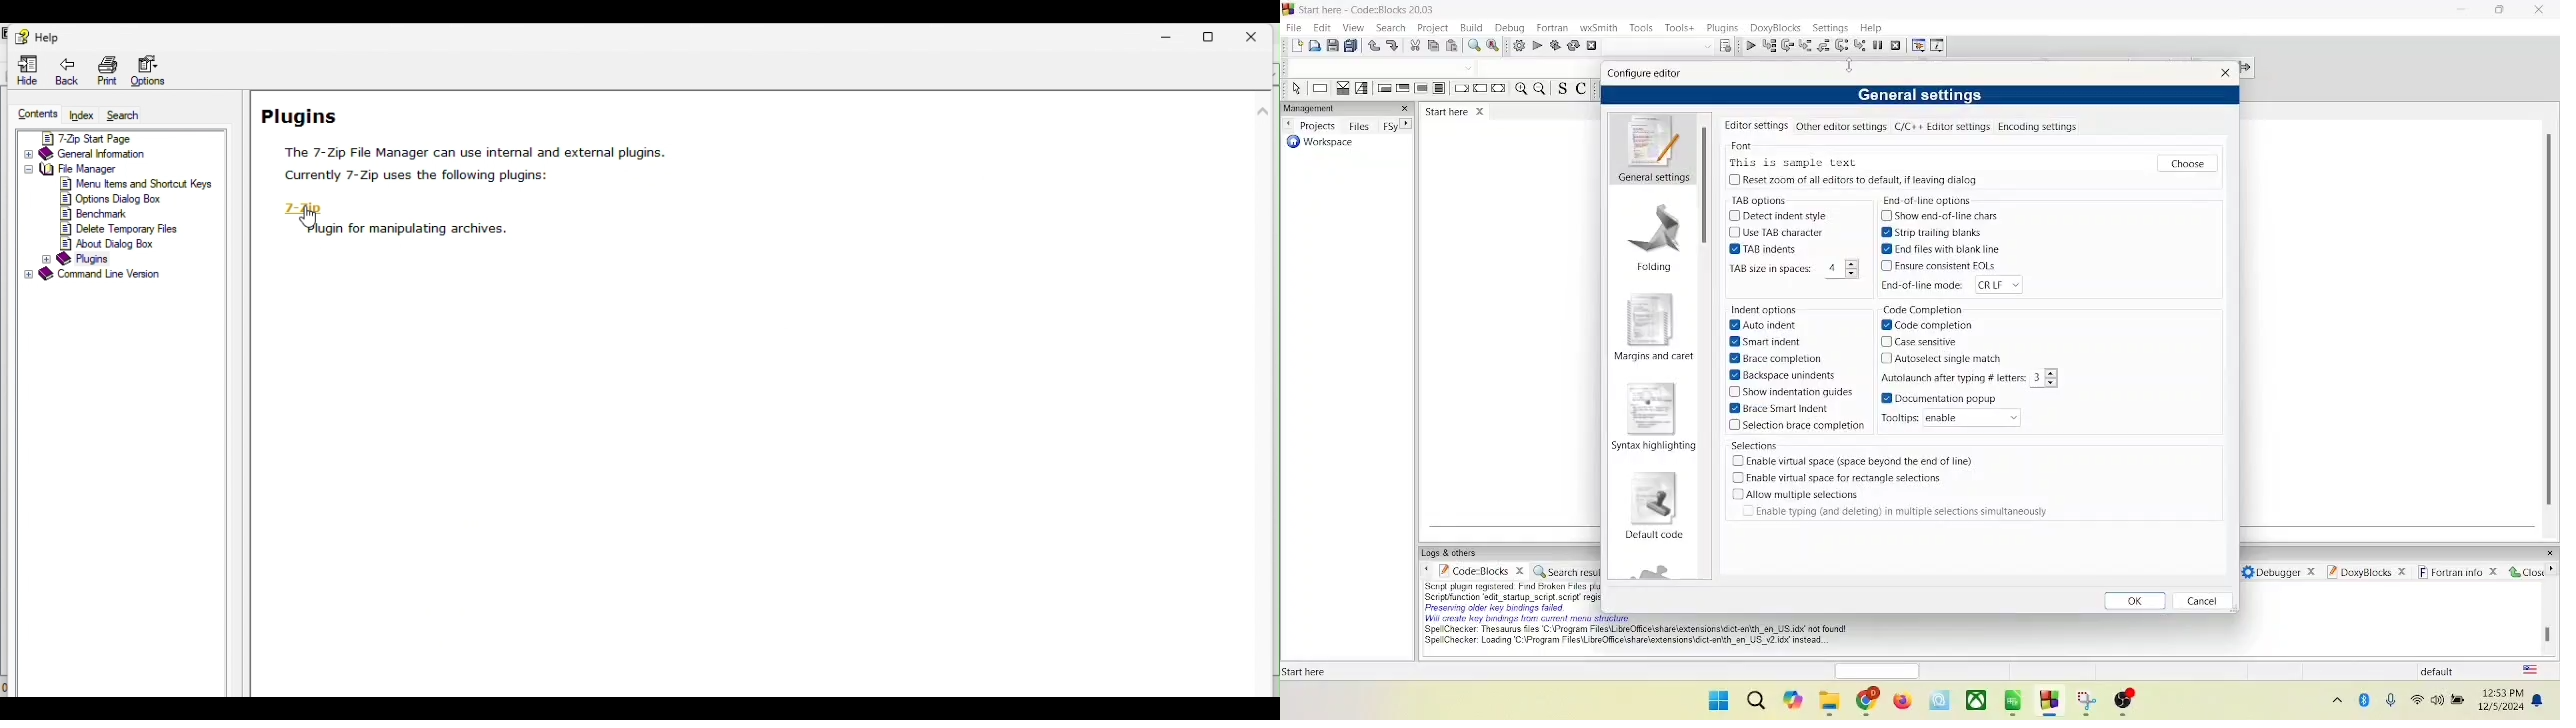 The height and width of the screenshot is (728, 2576). Describe the element at coordinates (1654, 510) in the screenshot. I see `default code` at that location.